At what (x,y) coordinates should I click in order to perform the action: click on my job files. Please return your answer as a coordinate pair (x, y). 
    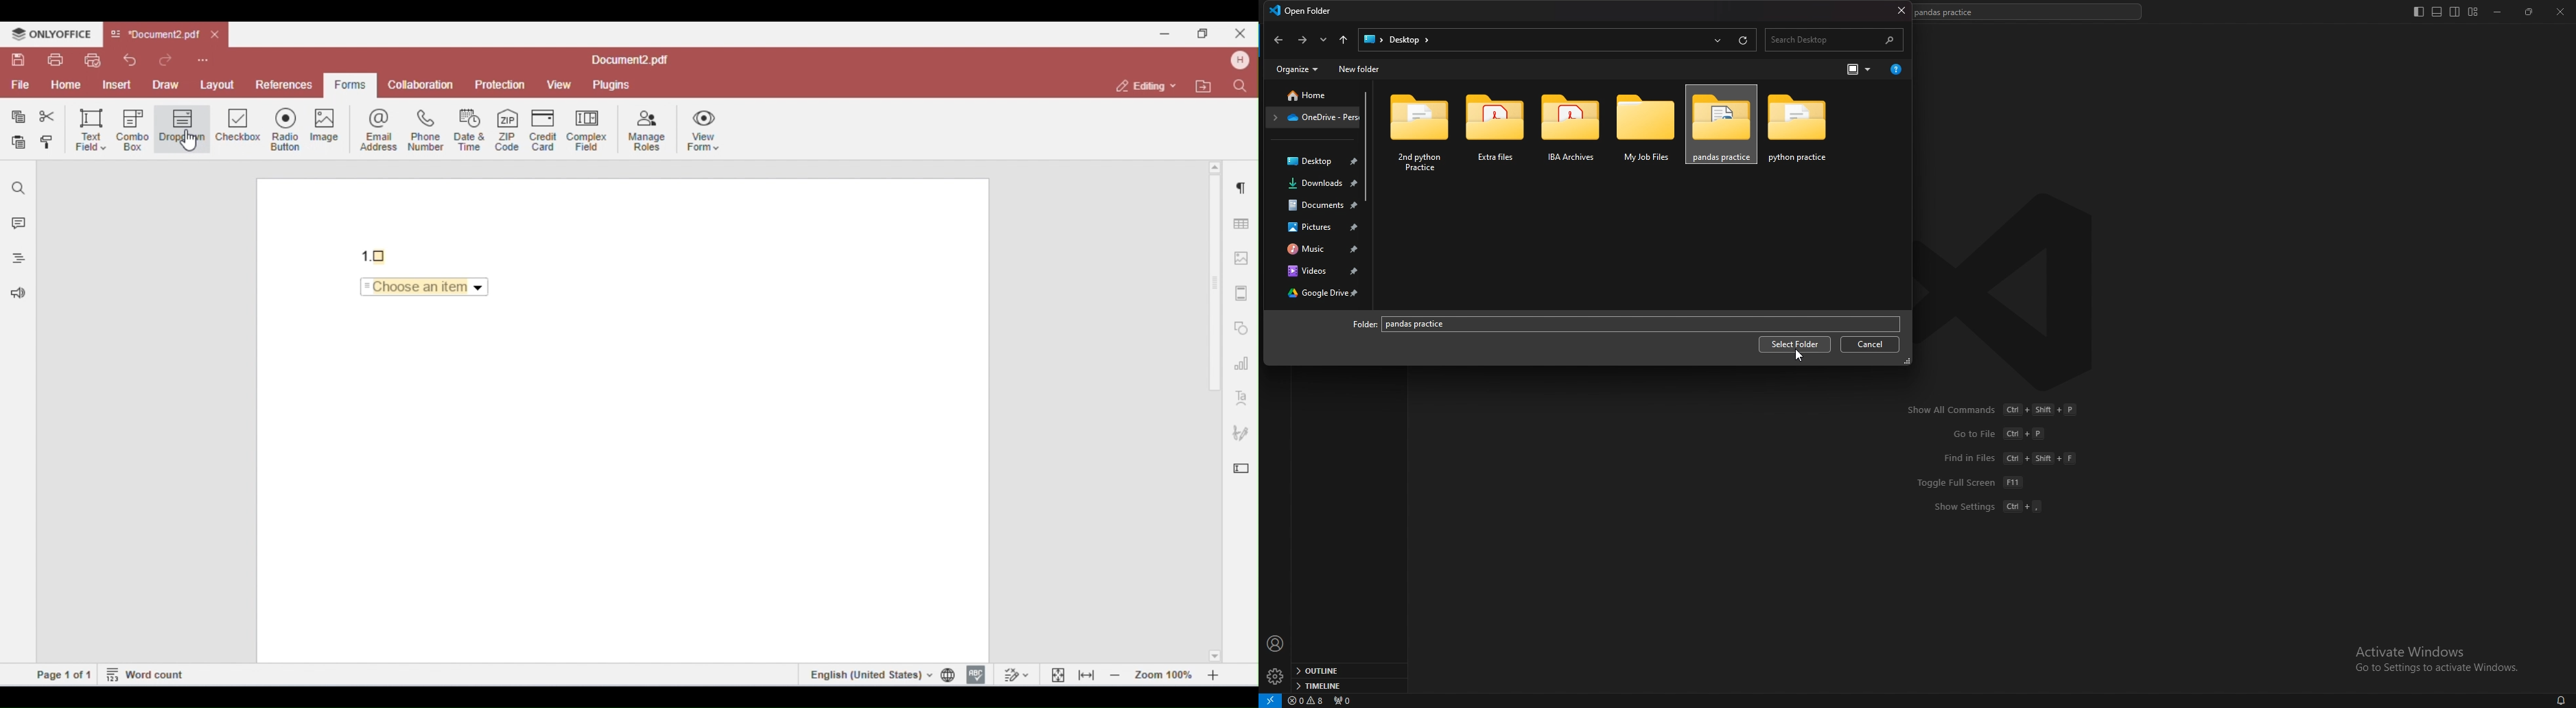
    Looking at the image, I should click on (1641, 130).